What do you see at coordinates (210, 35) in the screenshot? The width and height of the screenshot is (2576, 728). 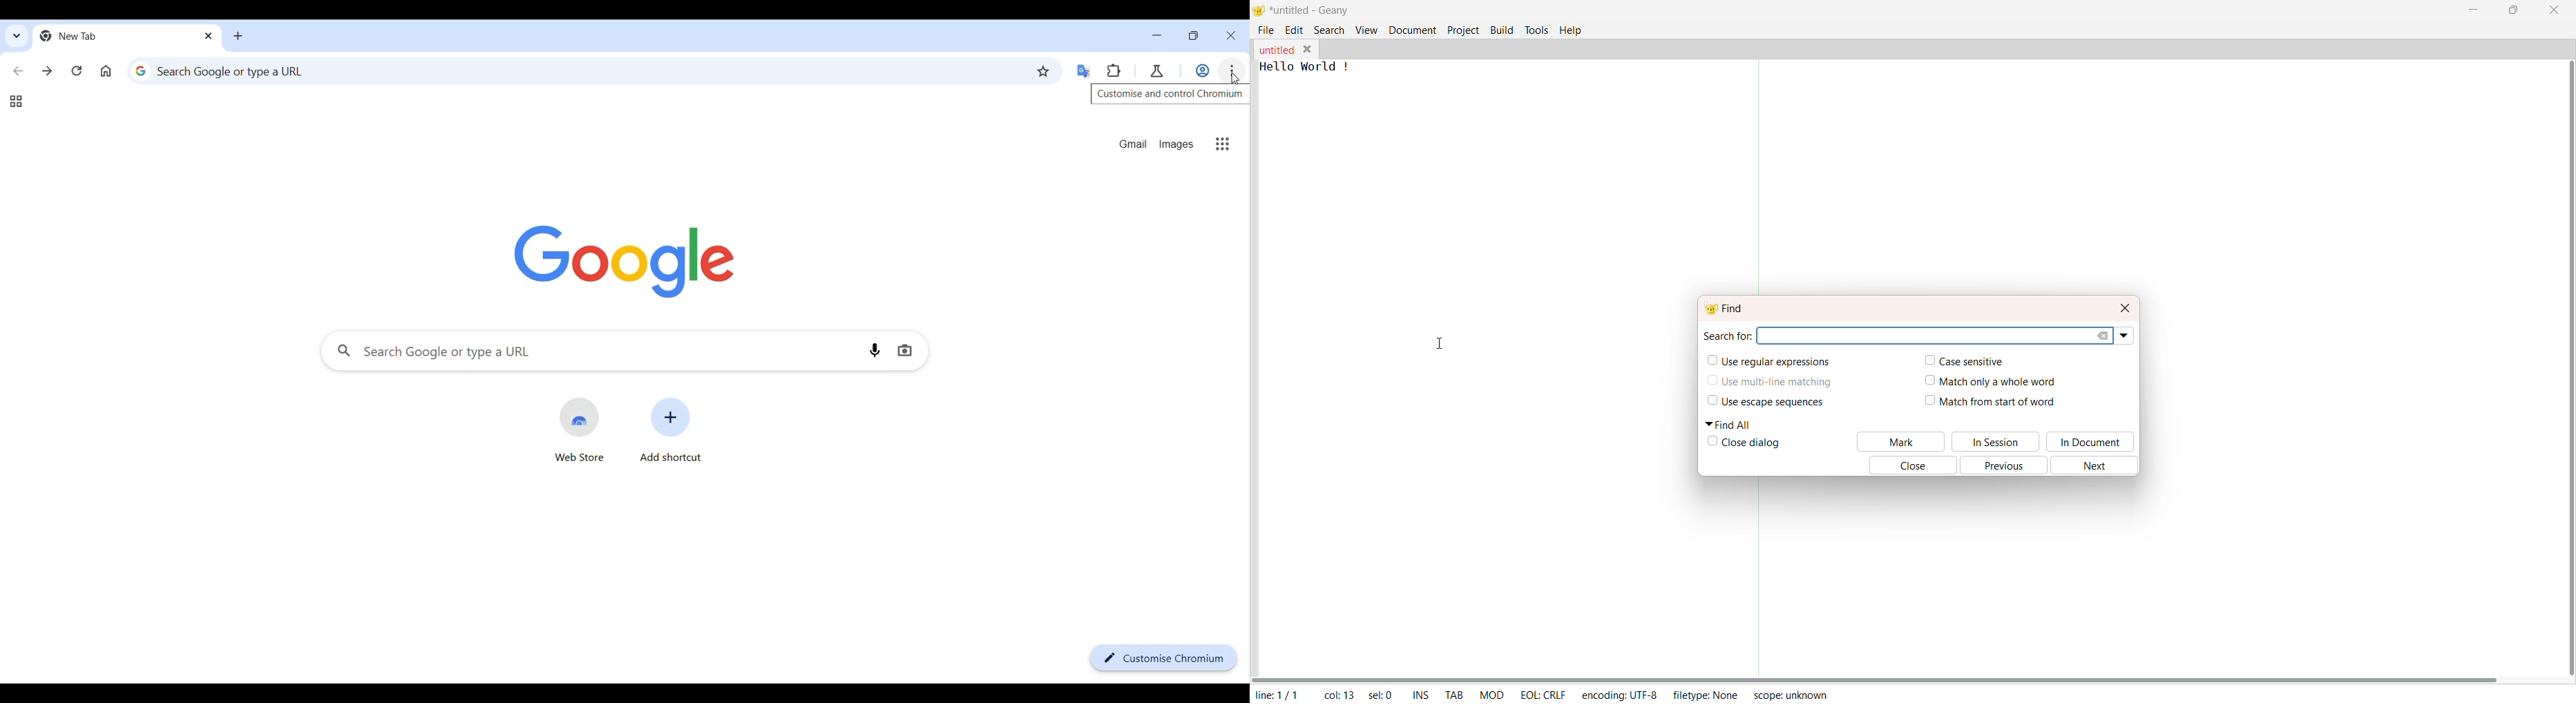 I see `Close tab` at bounding box center [210, 35].